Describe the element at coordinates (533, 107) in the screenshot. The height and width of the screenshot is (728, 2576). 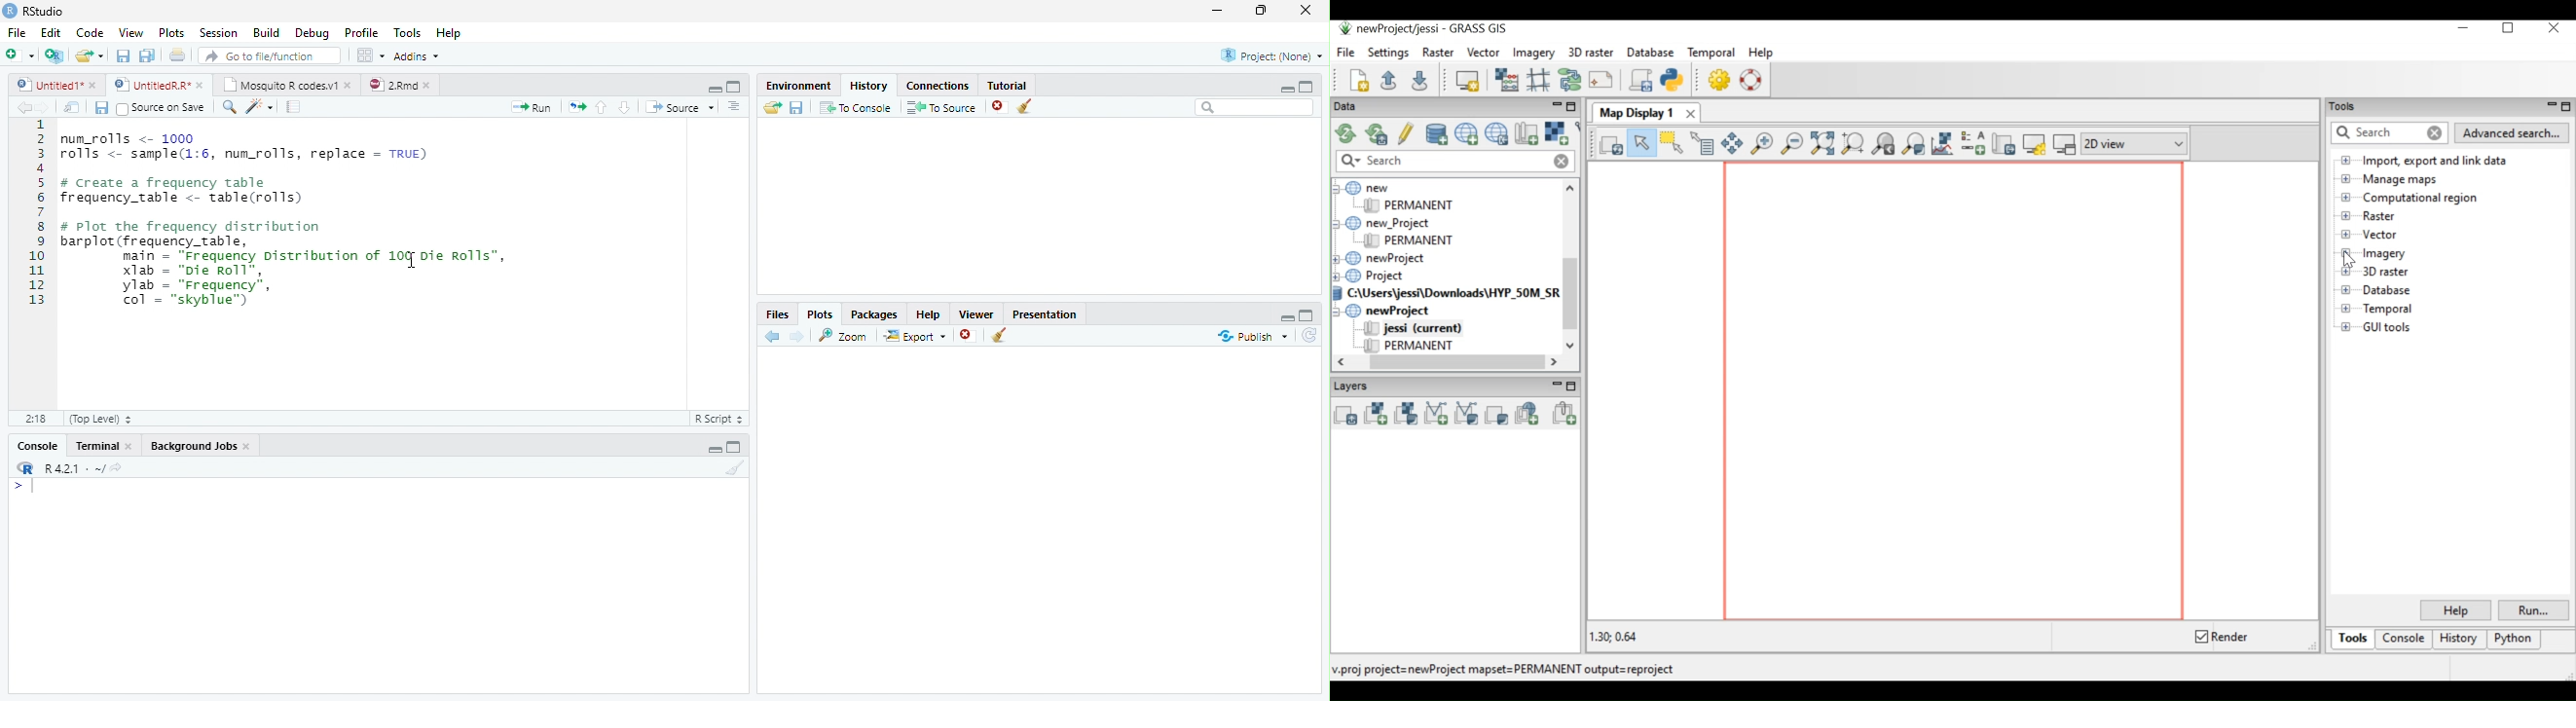
I see `Run` at that location.